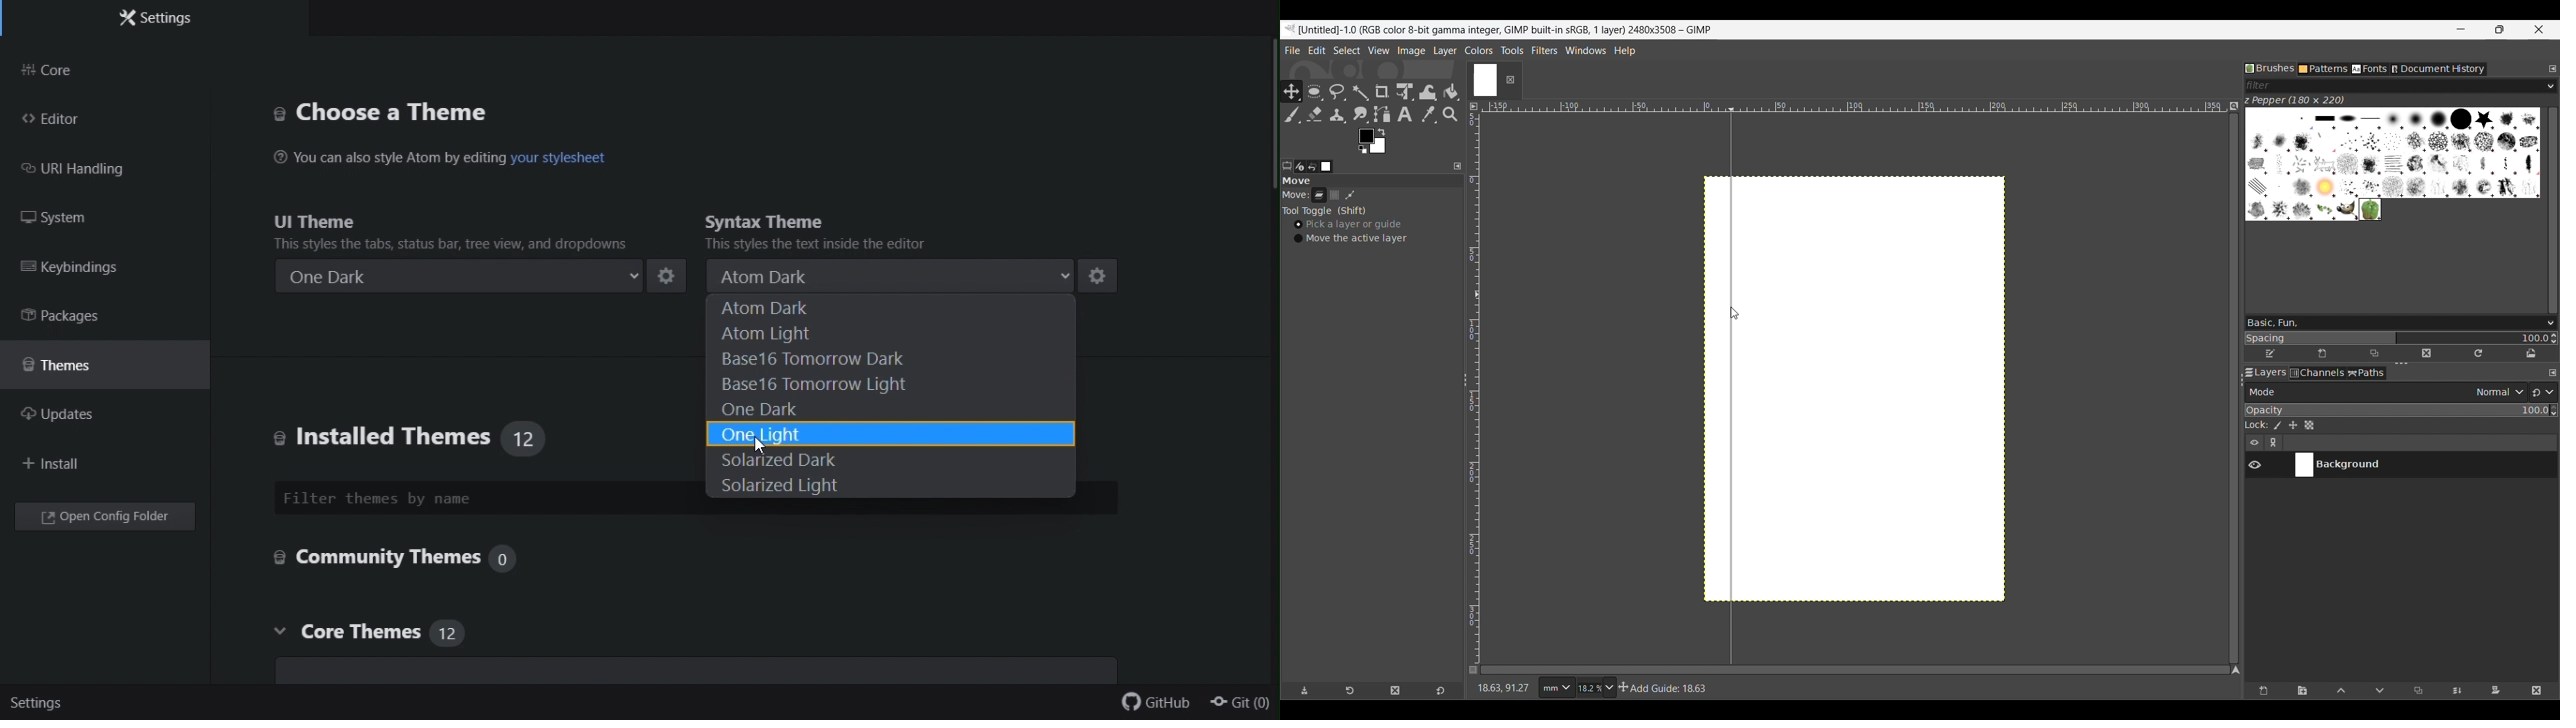 This screenshot has height=728, width=2576. What do you see at coordinates (1411, 51) in the screenshot?
I see `Image menu` at bounding box center [1411, 51].